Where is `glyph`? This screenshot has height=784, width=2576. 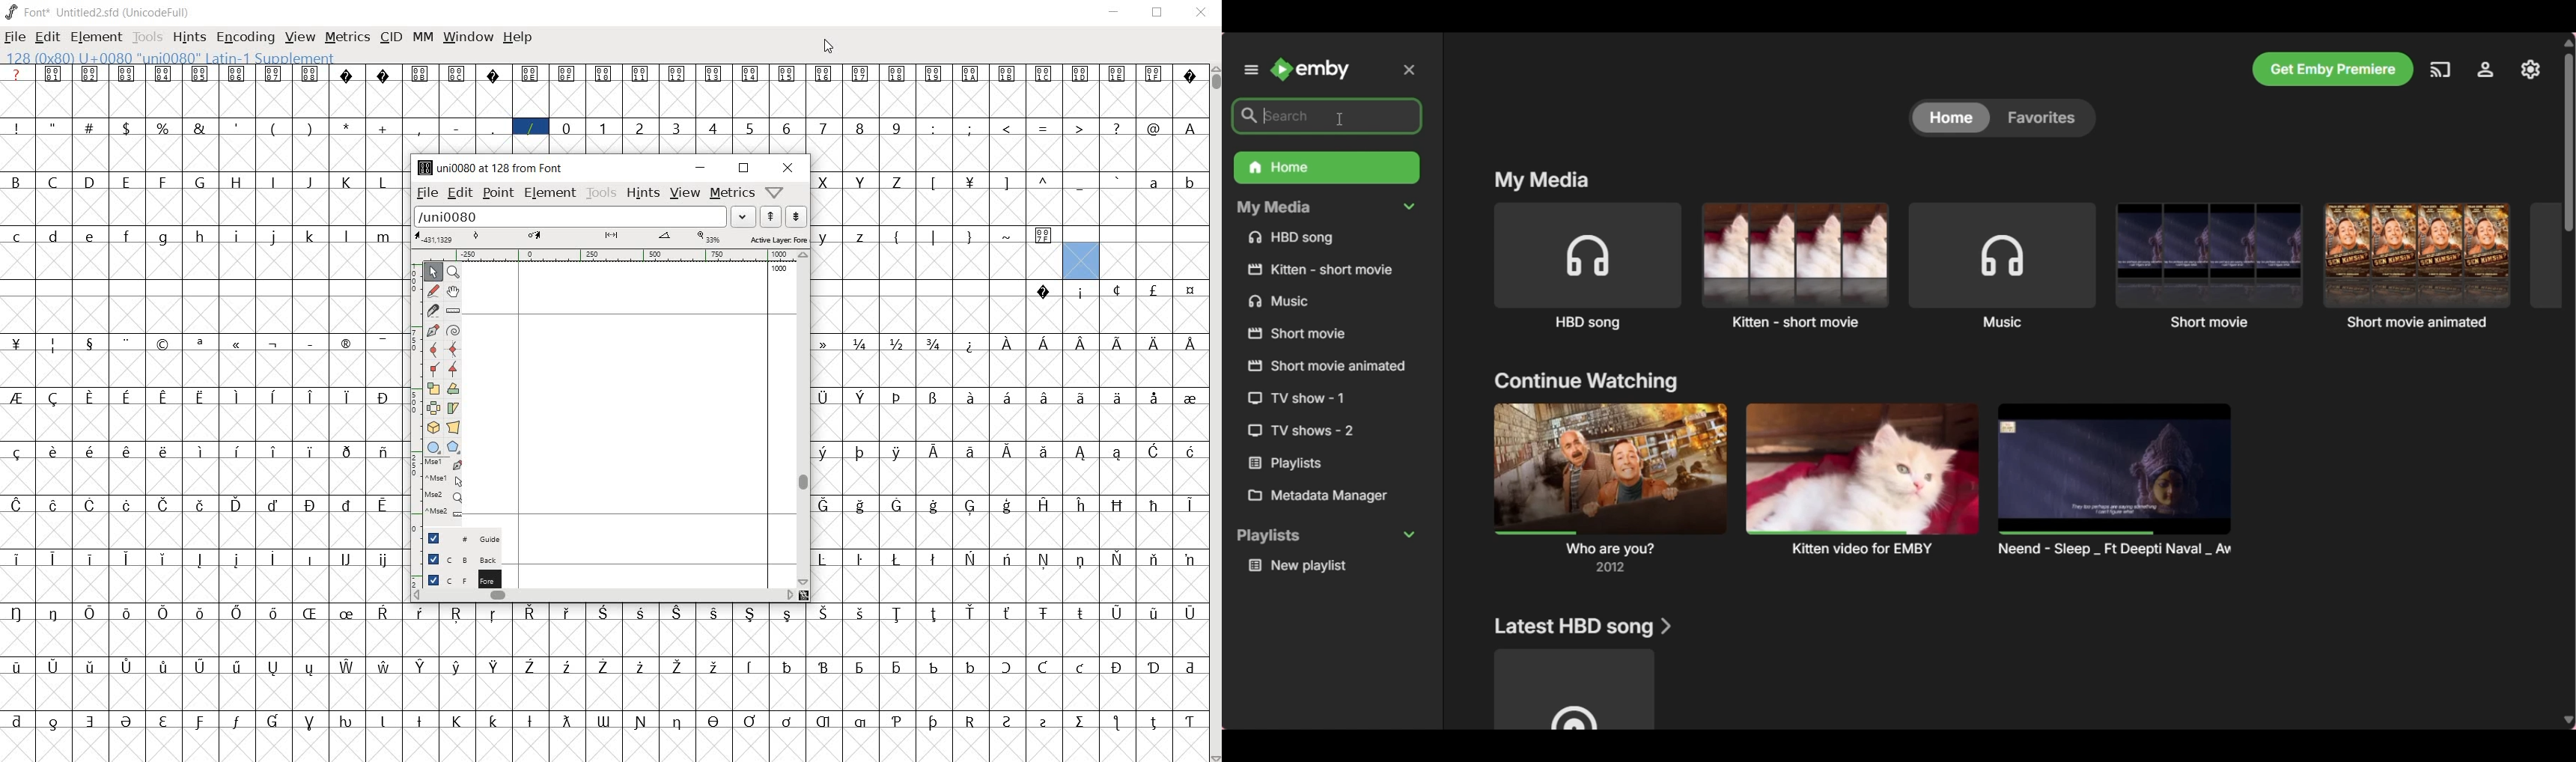 glyph is located at coordinates (1044, 129).